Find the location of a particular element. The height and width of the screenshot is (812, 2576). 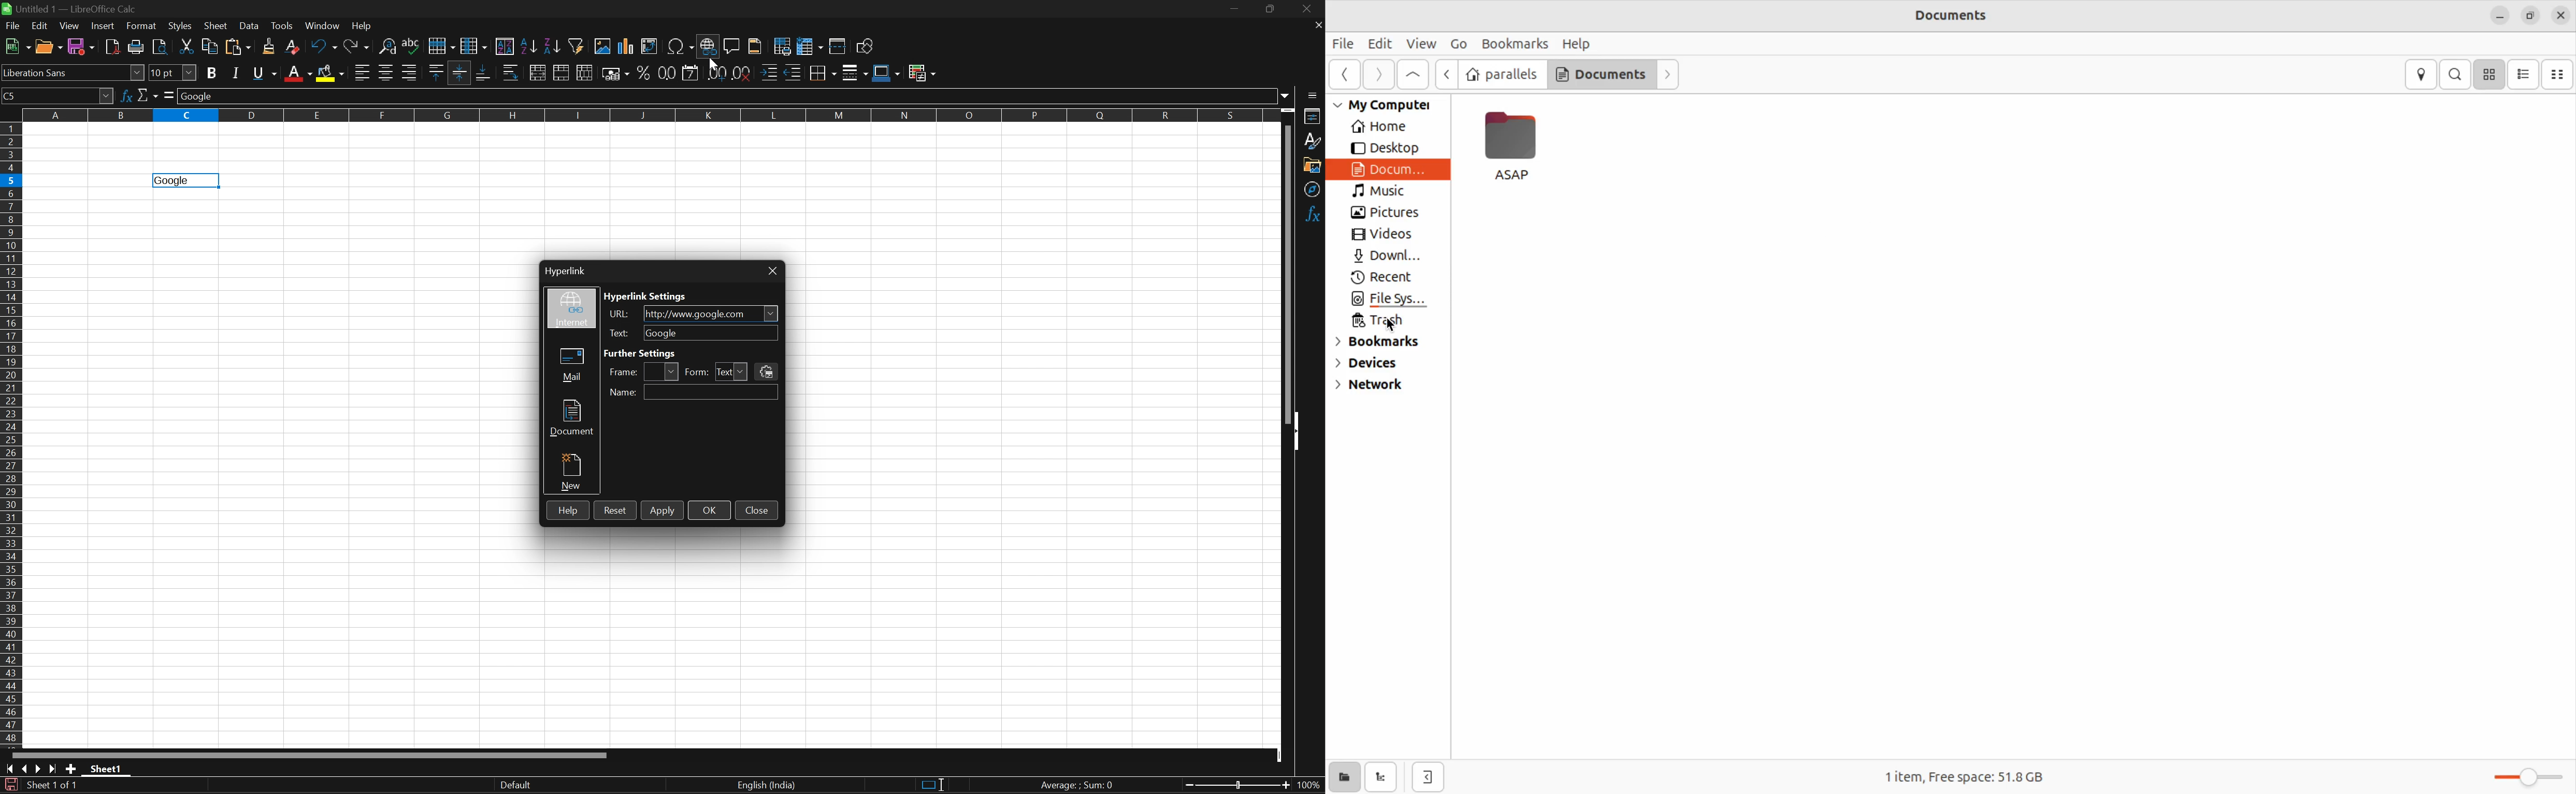

Properties is located at coordinates (1314, 116).